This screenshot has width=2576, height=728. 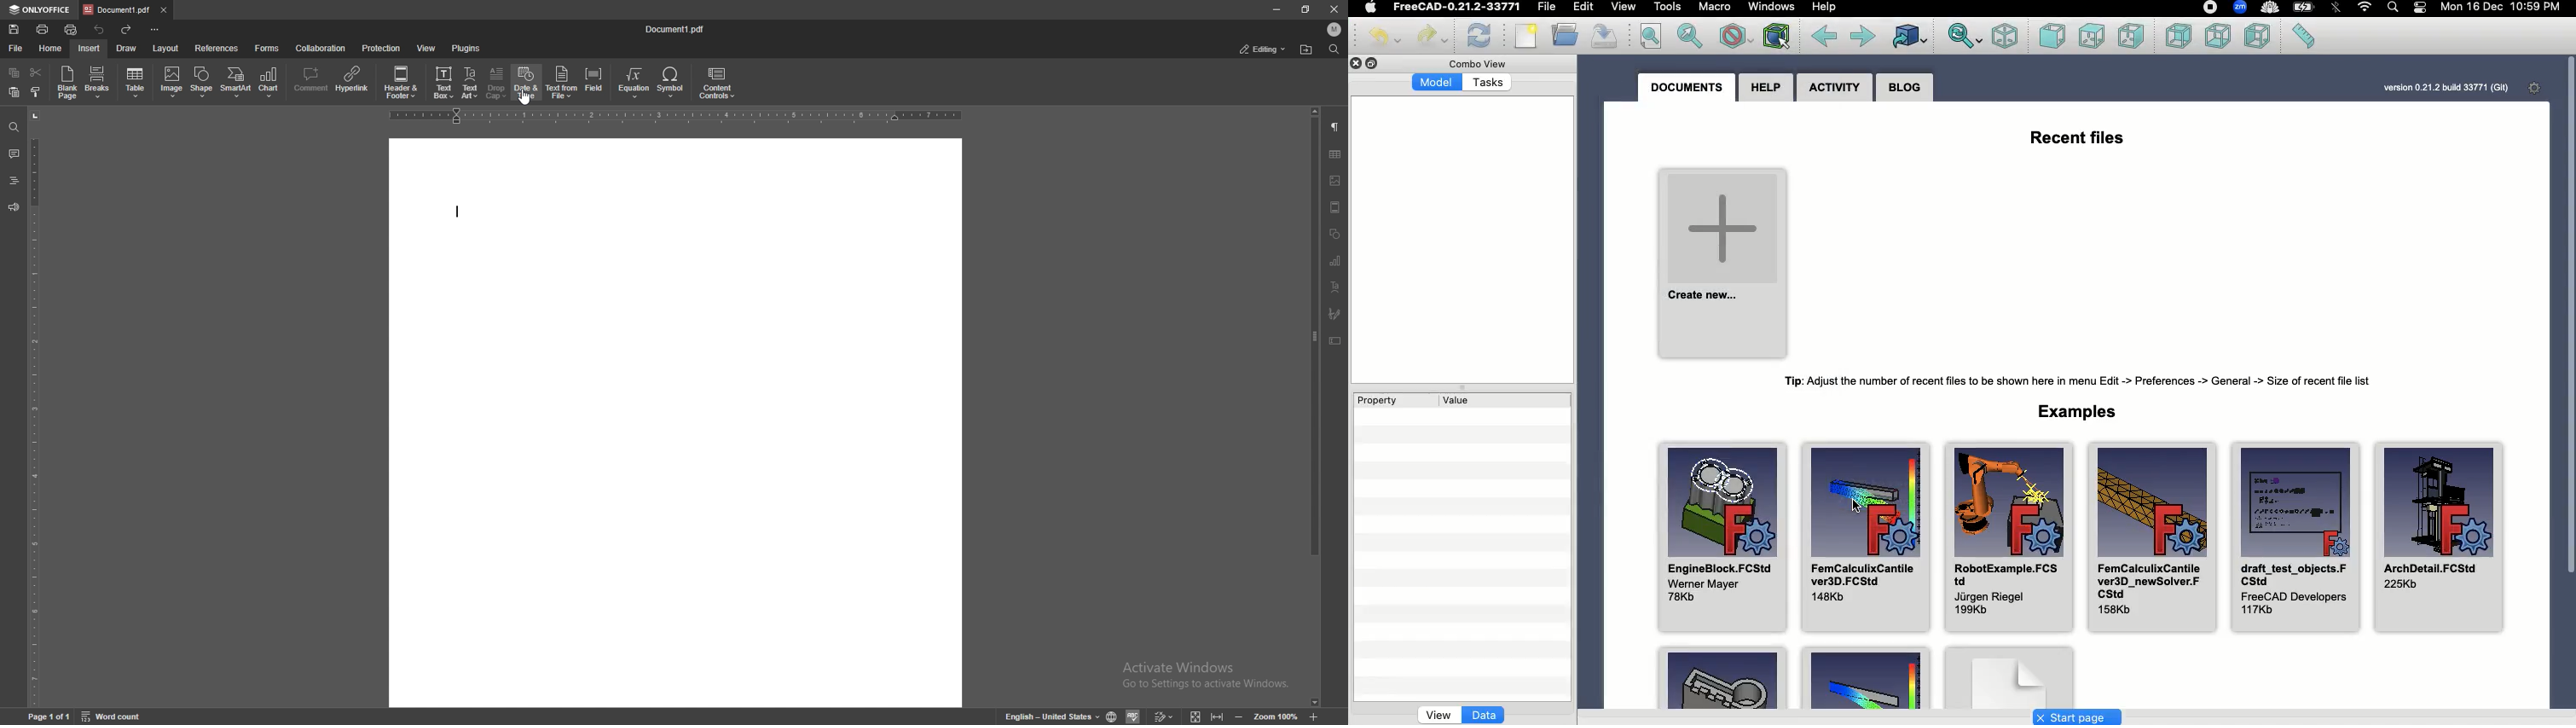 I want to click on FemCalculixCantile ver3D_newSolver.FCStd 158Kb, so click(x=2151, y=536).